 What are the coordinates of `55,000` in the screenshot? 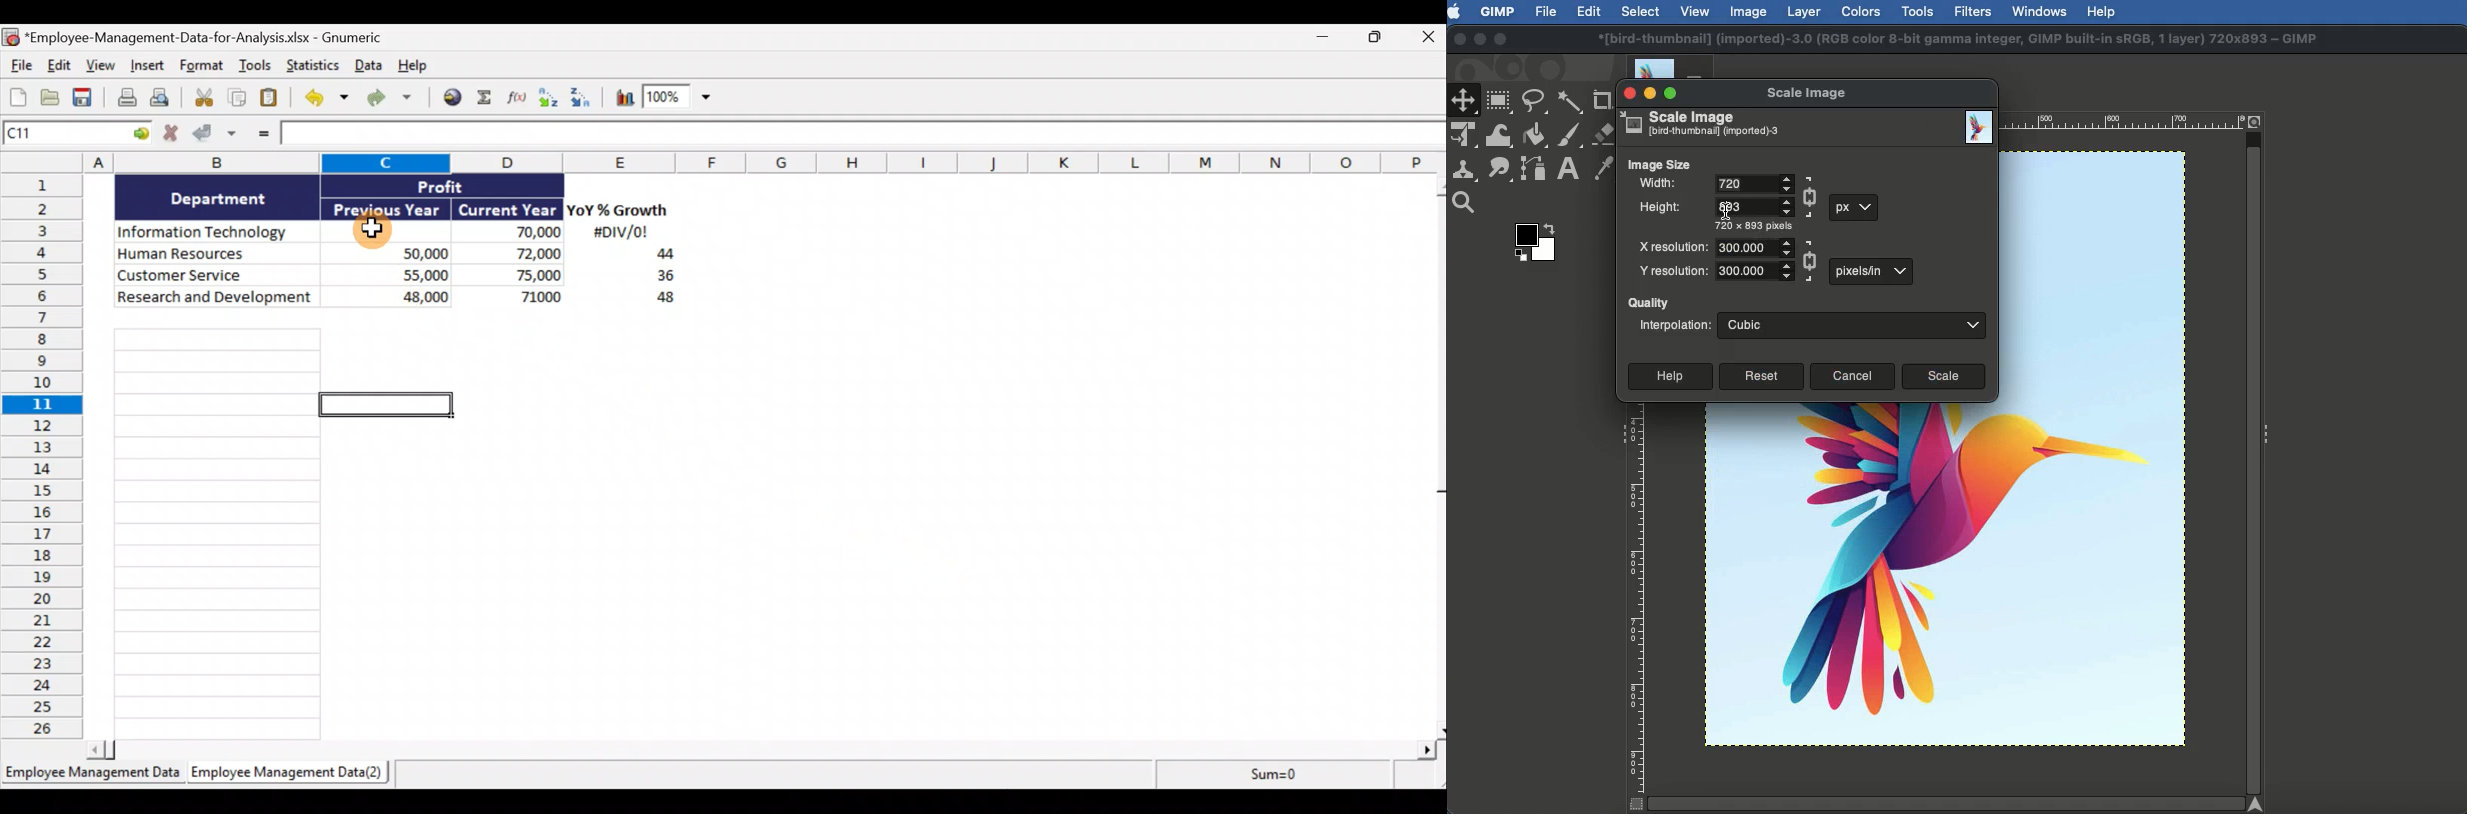 It's located at (394, 274).